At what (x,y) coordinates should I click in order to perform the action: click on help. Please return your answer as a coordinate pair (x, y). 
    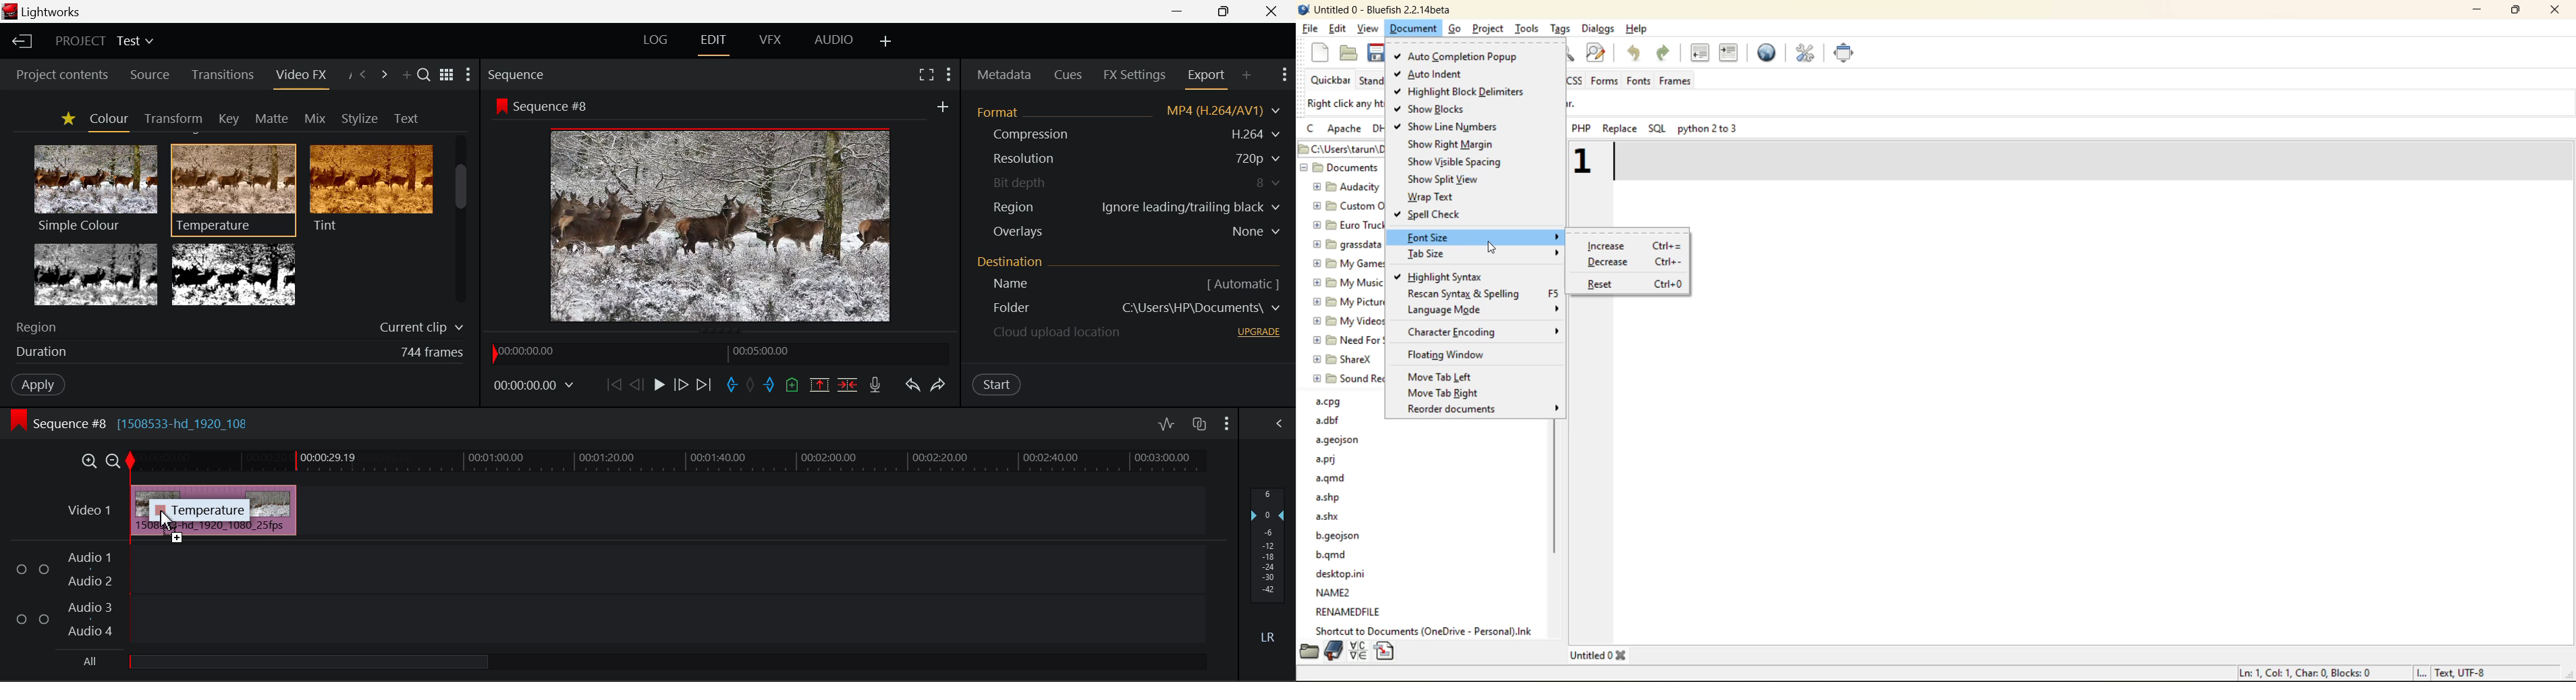
    Looking at the image, I should click on (1638, 29).